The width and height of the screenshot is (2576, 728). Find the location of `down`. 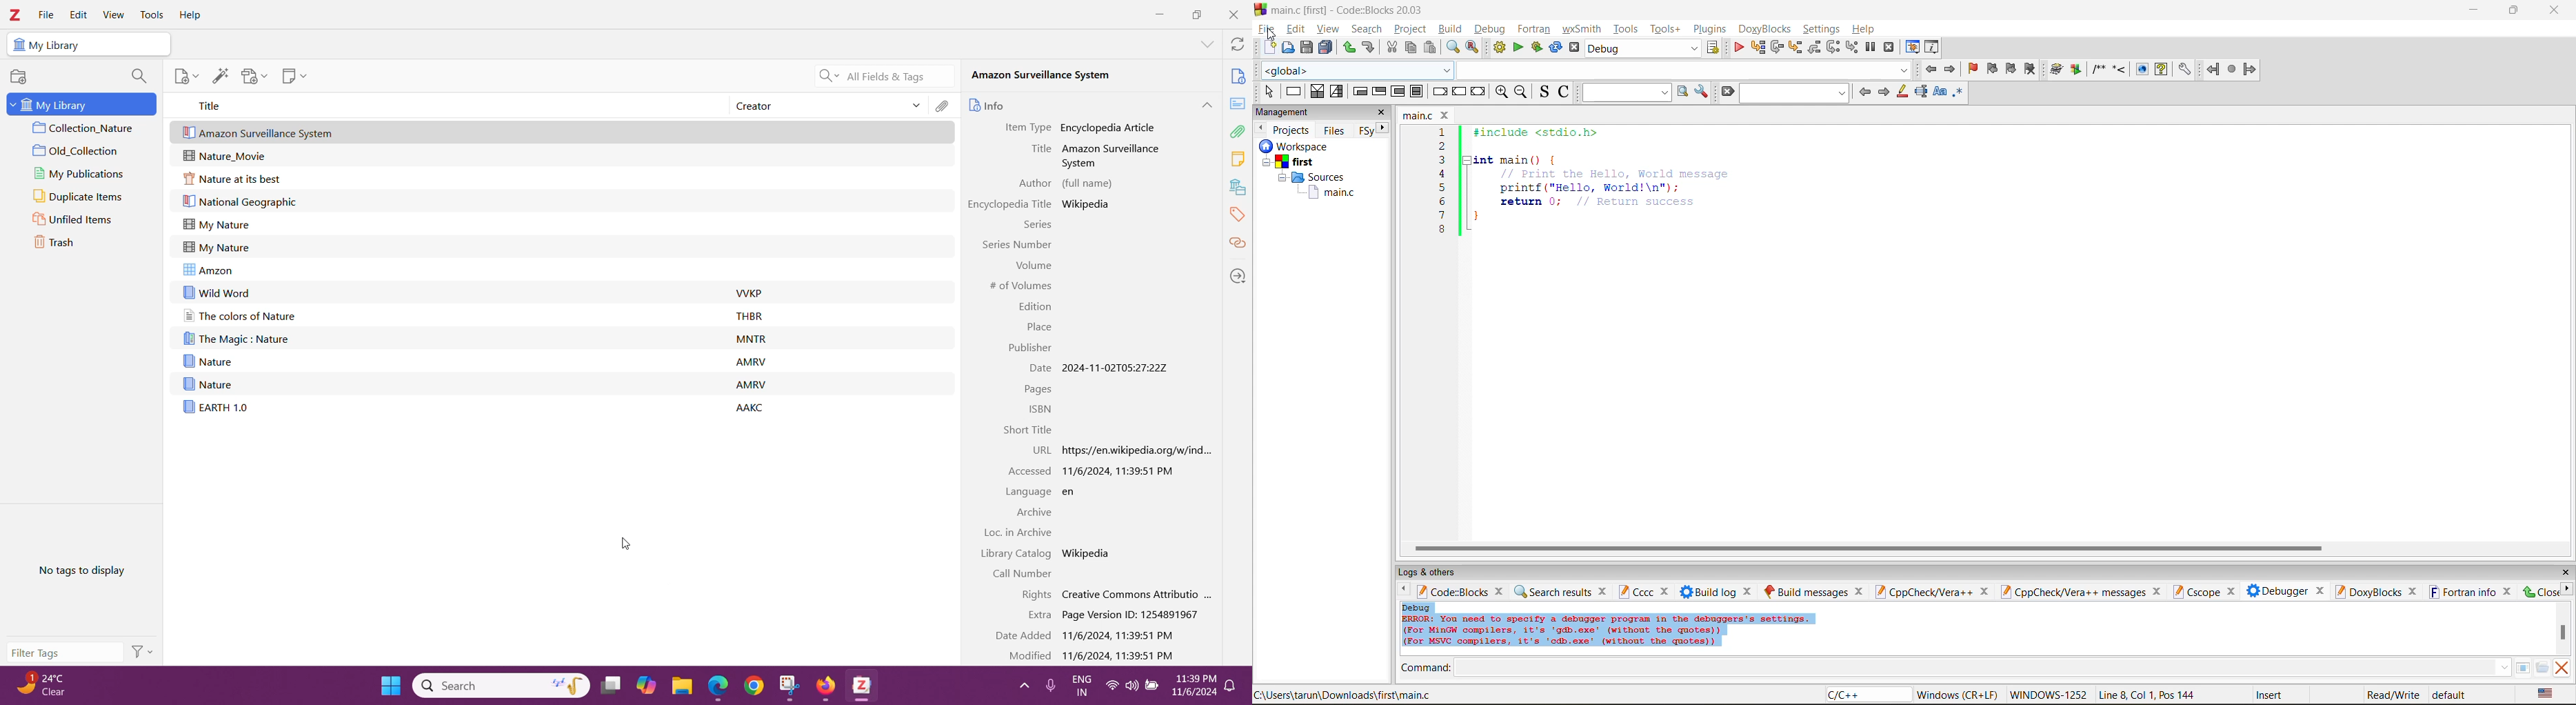

down is located at coordinates (2504, 667).